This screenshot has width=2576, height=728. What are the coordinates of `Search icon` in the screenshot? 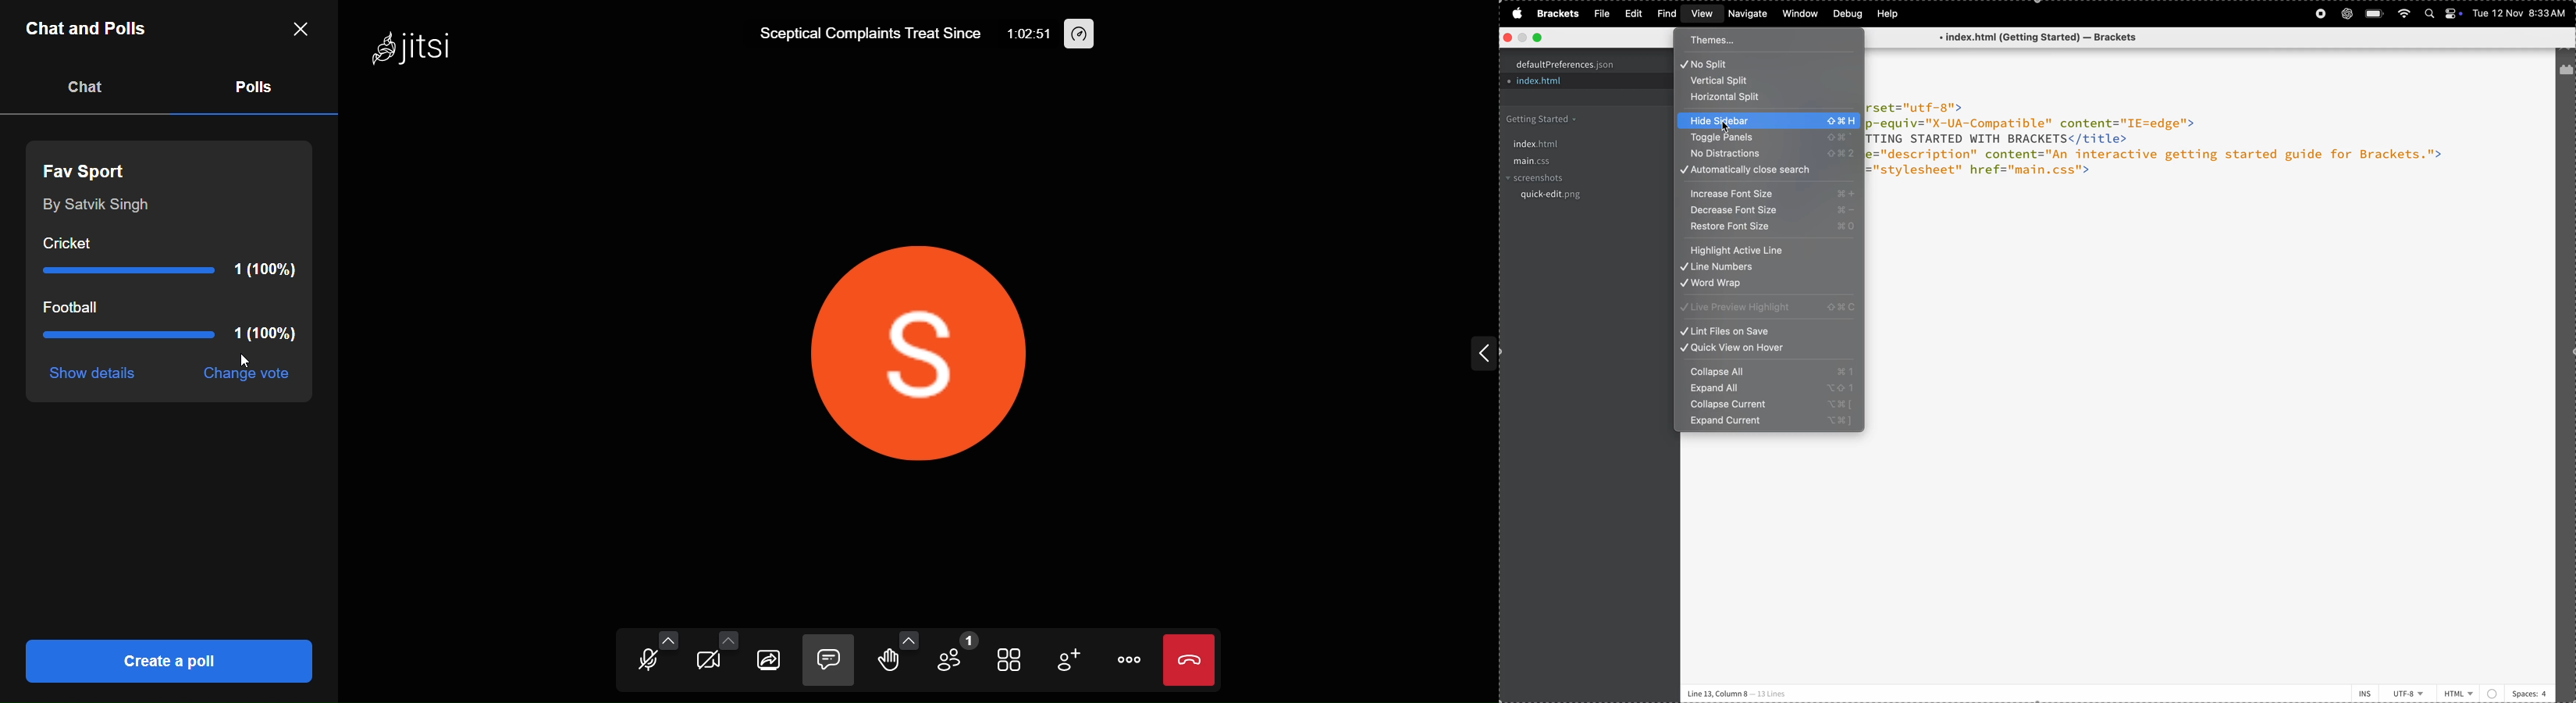 It's located at (2431, 14).